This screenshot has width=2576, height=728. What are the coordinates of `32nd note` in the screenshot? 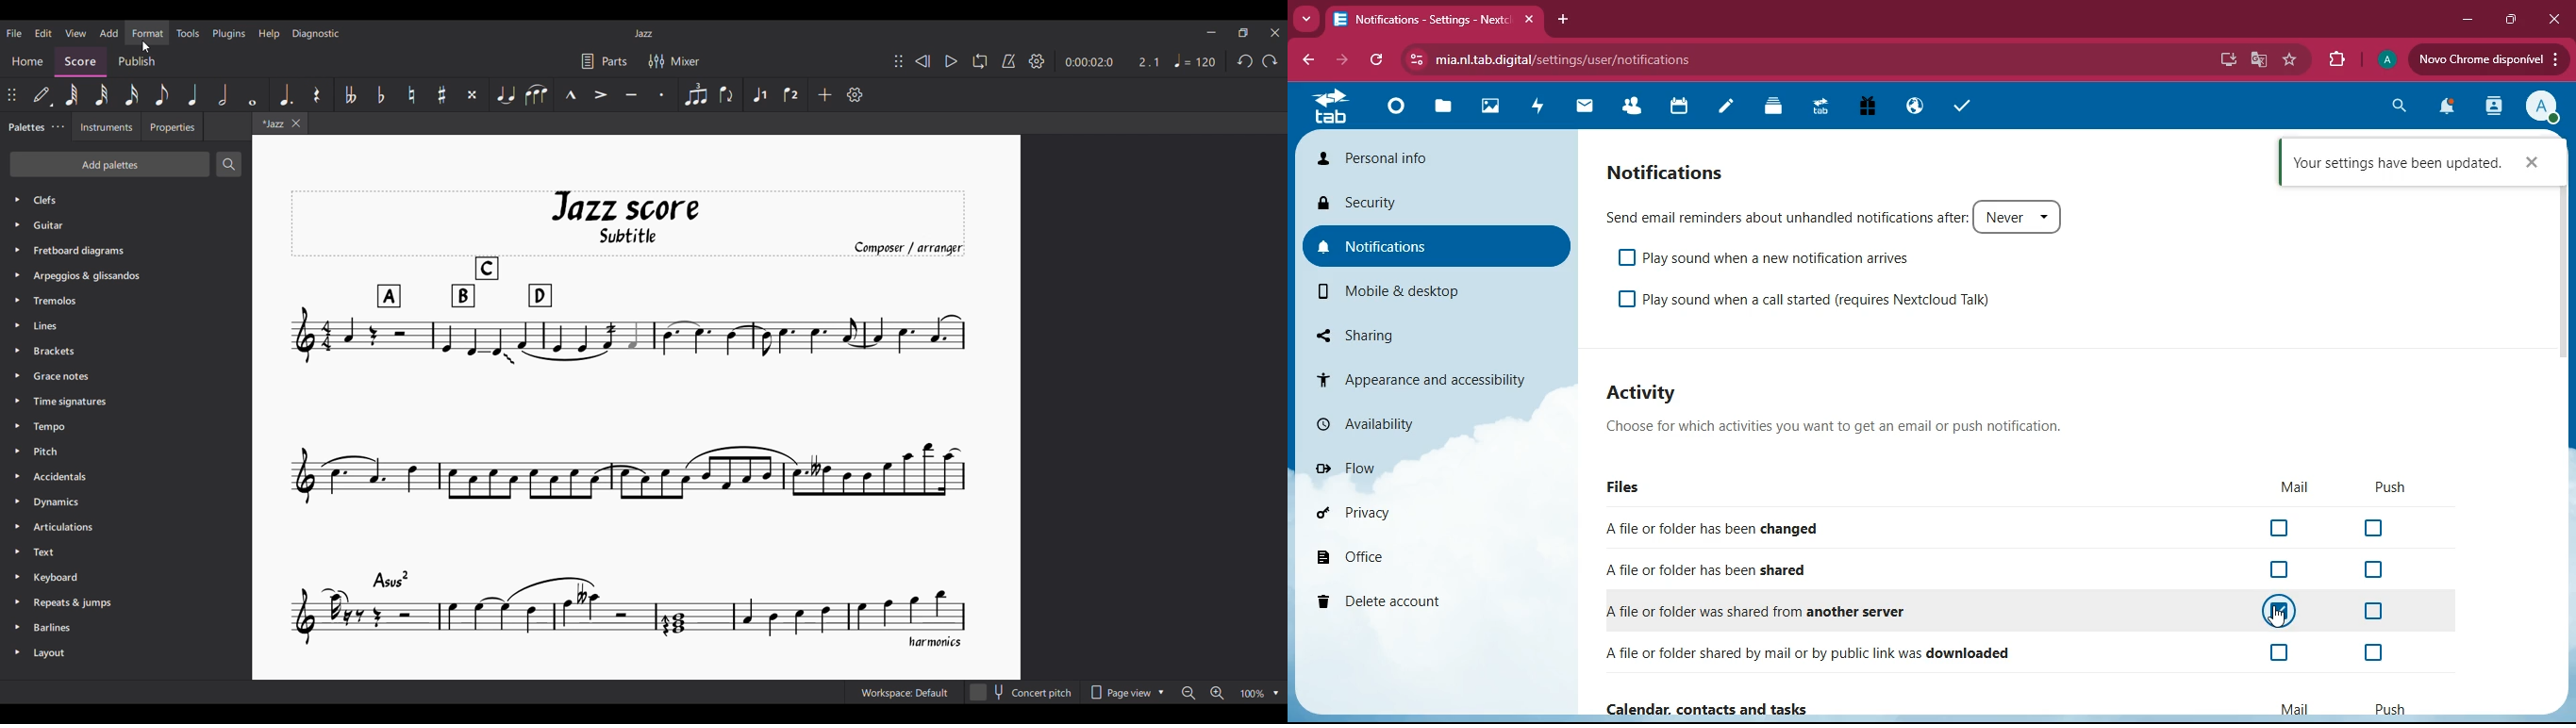 It's located at (101, 95).